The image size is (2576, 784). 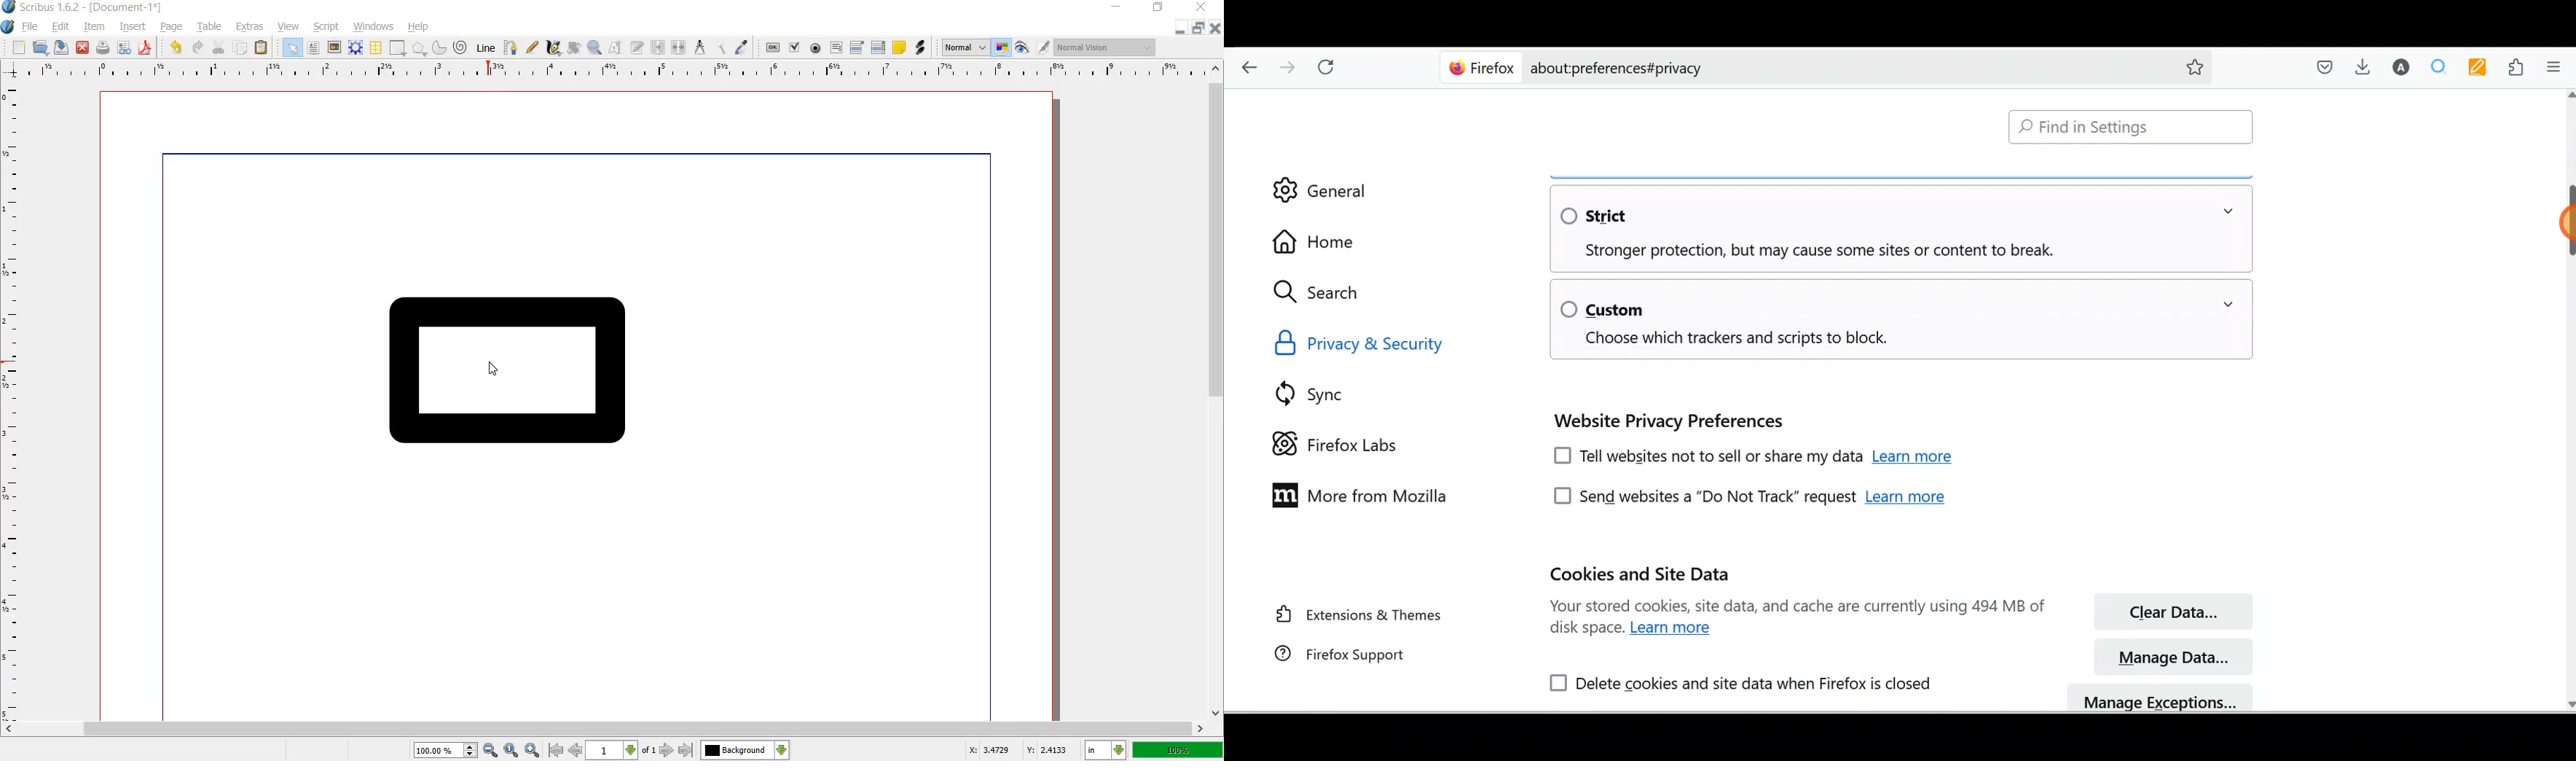 I want to click on link annotation, so click(x=921, y=48).